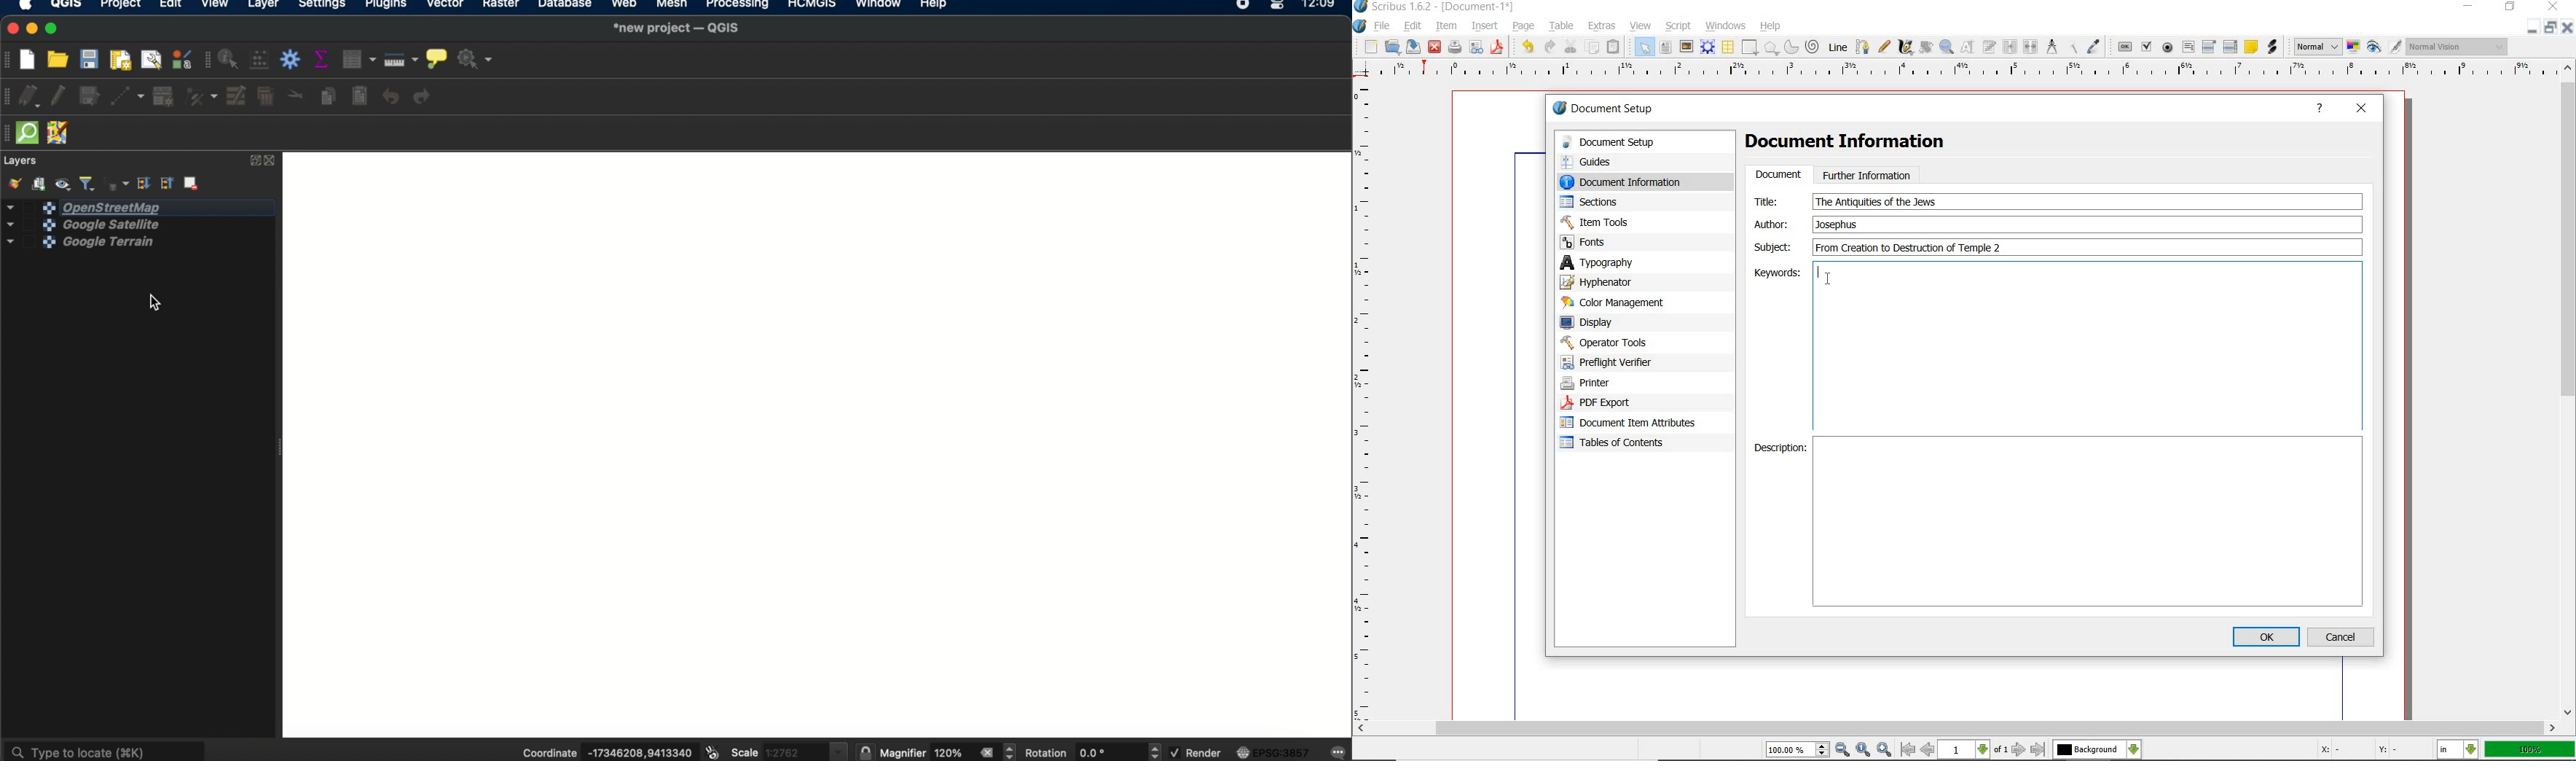 The height and width of the screenshot is (784, 2576). I want to click on close, so click(2362, 109).